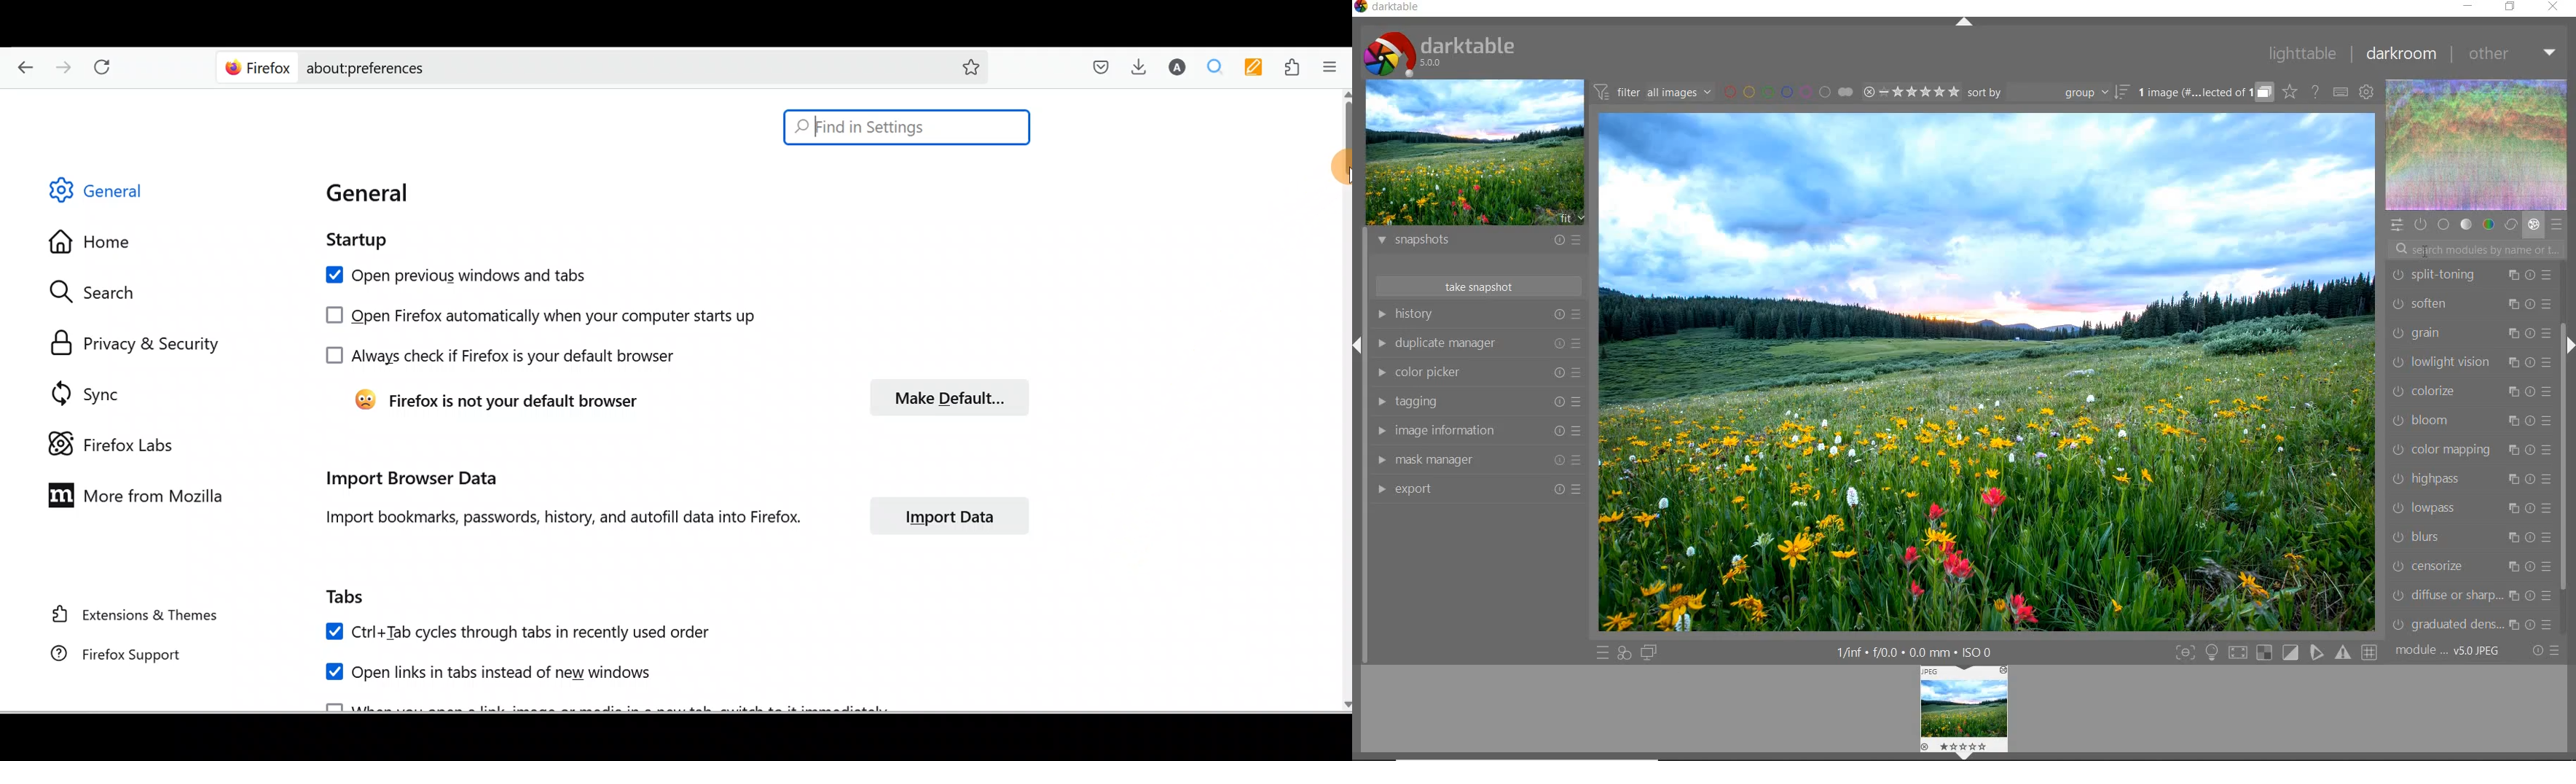  Describe the element at coordinates (1477, 286) in the screenshot. I see `take snapshots` at that location.